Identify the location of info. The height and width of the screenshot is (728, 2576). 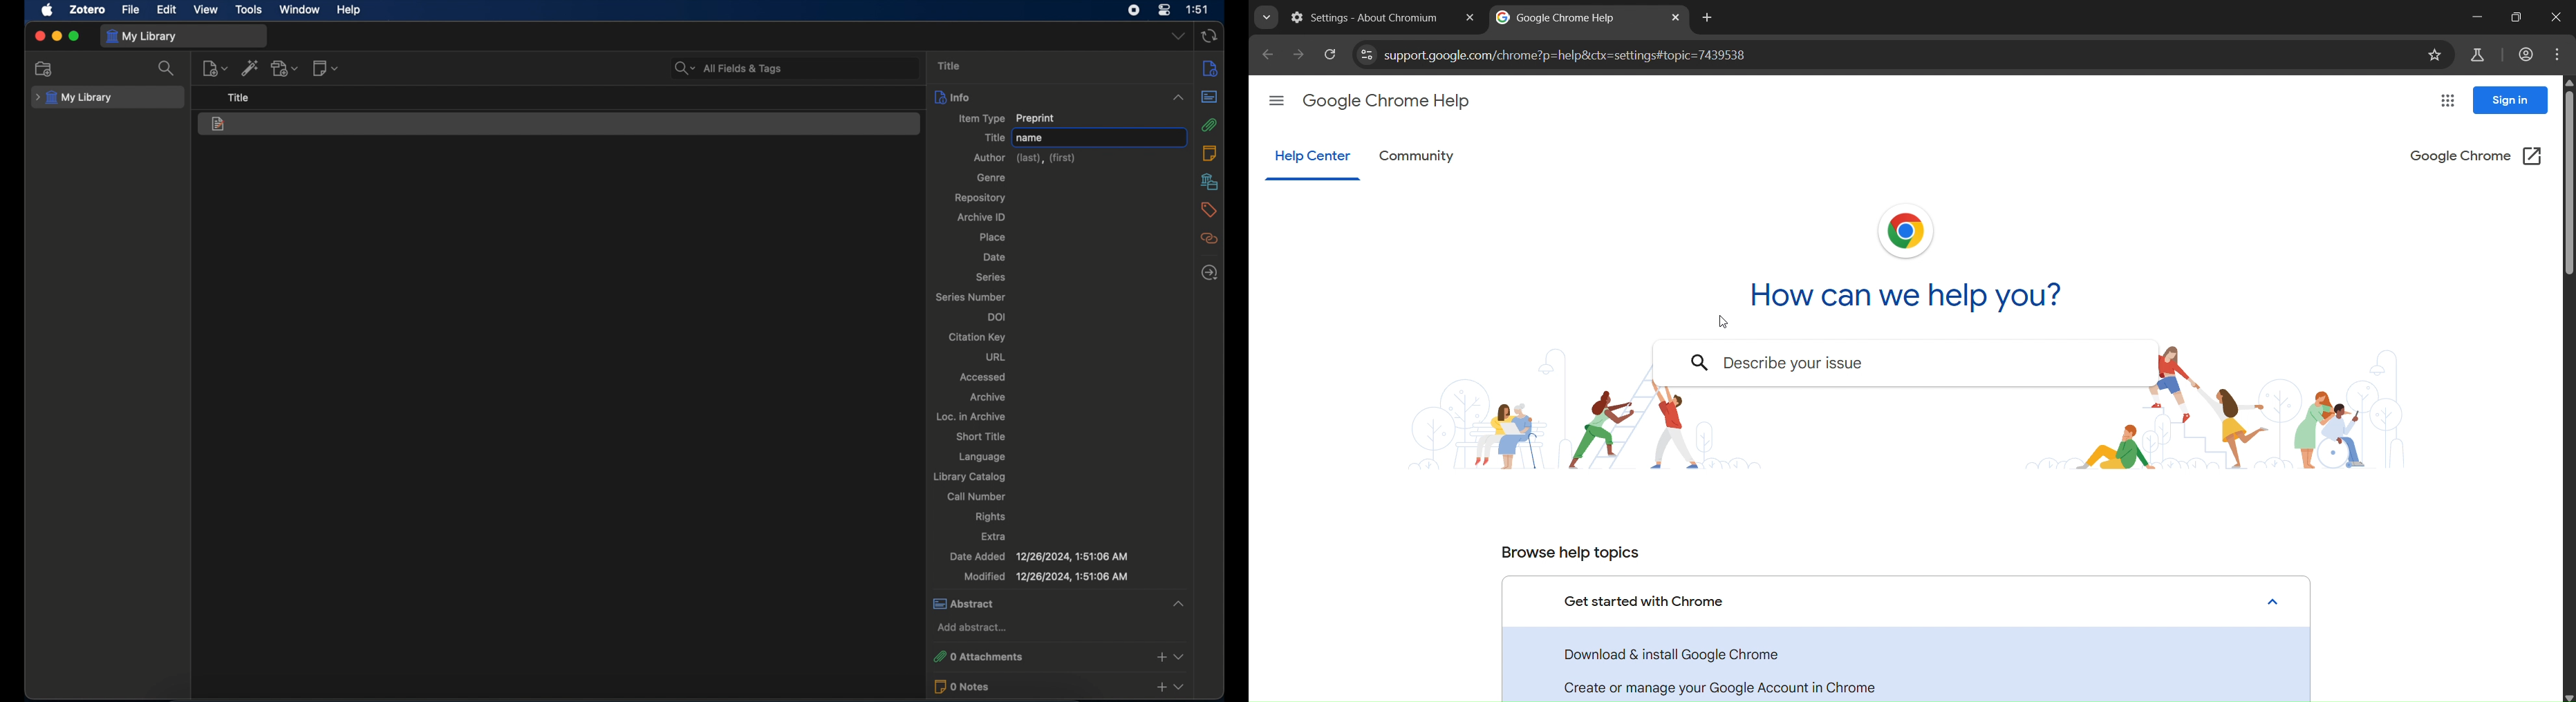
(1059, 96).